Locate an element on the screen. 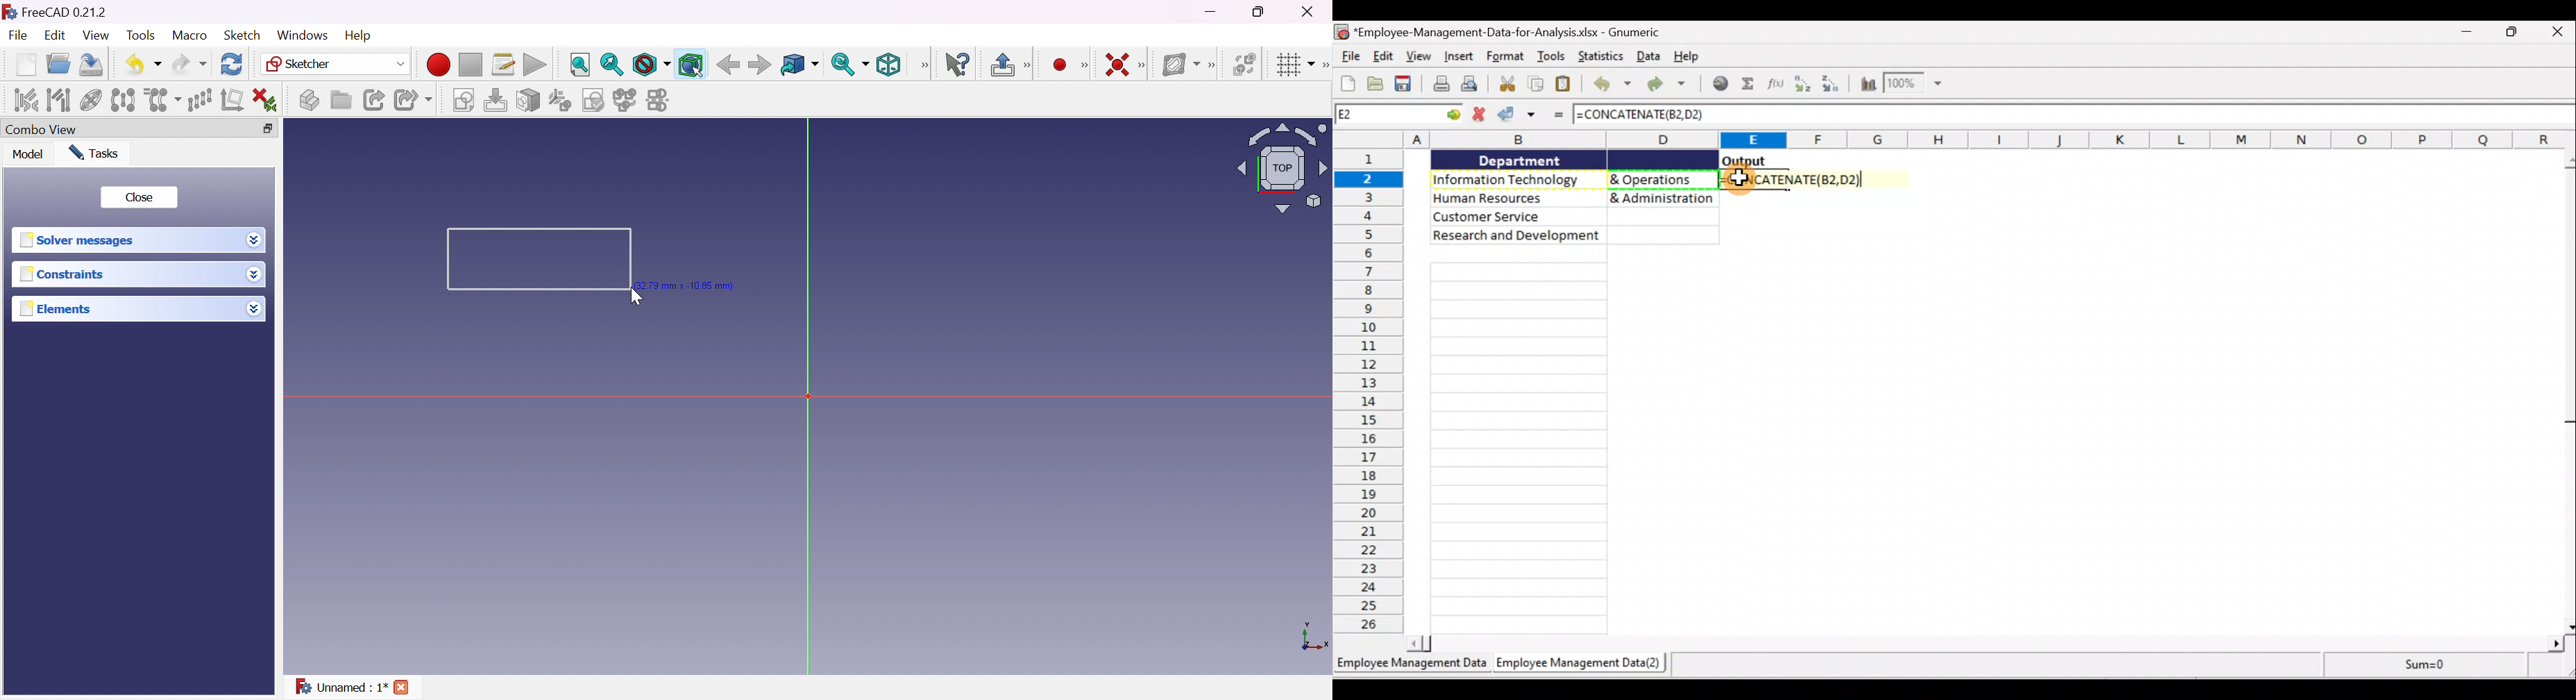  Document name is located at coordinates (1514, 33).